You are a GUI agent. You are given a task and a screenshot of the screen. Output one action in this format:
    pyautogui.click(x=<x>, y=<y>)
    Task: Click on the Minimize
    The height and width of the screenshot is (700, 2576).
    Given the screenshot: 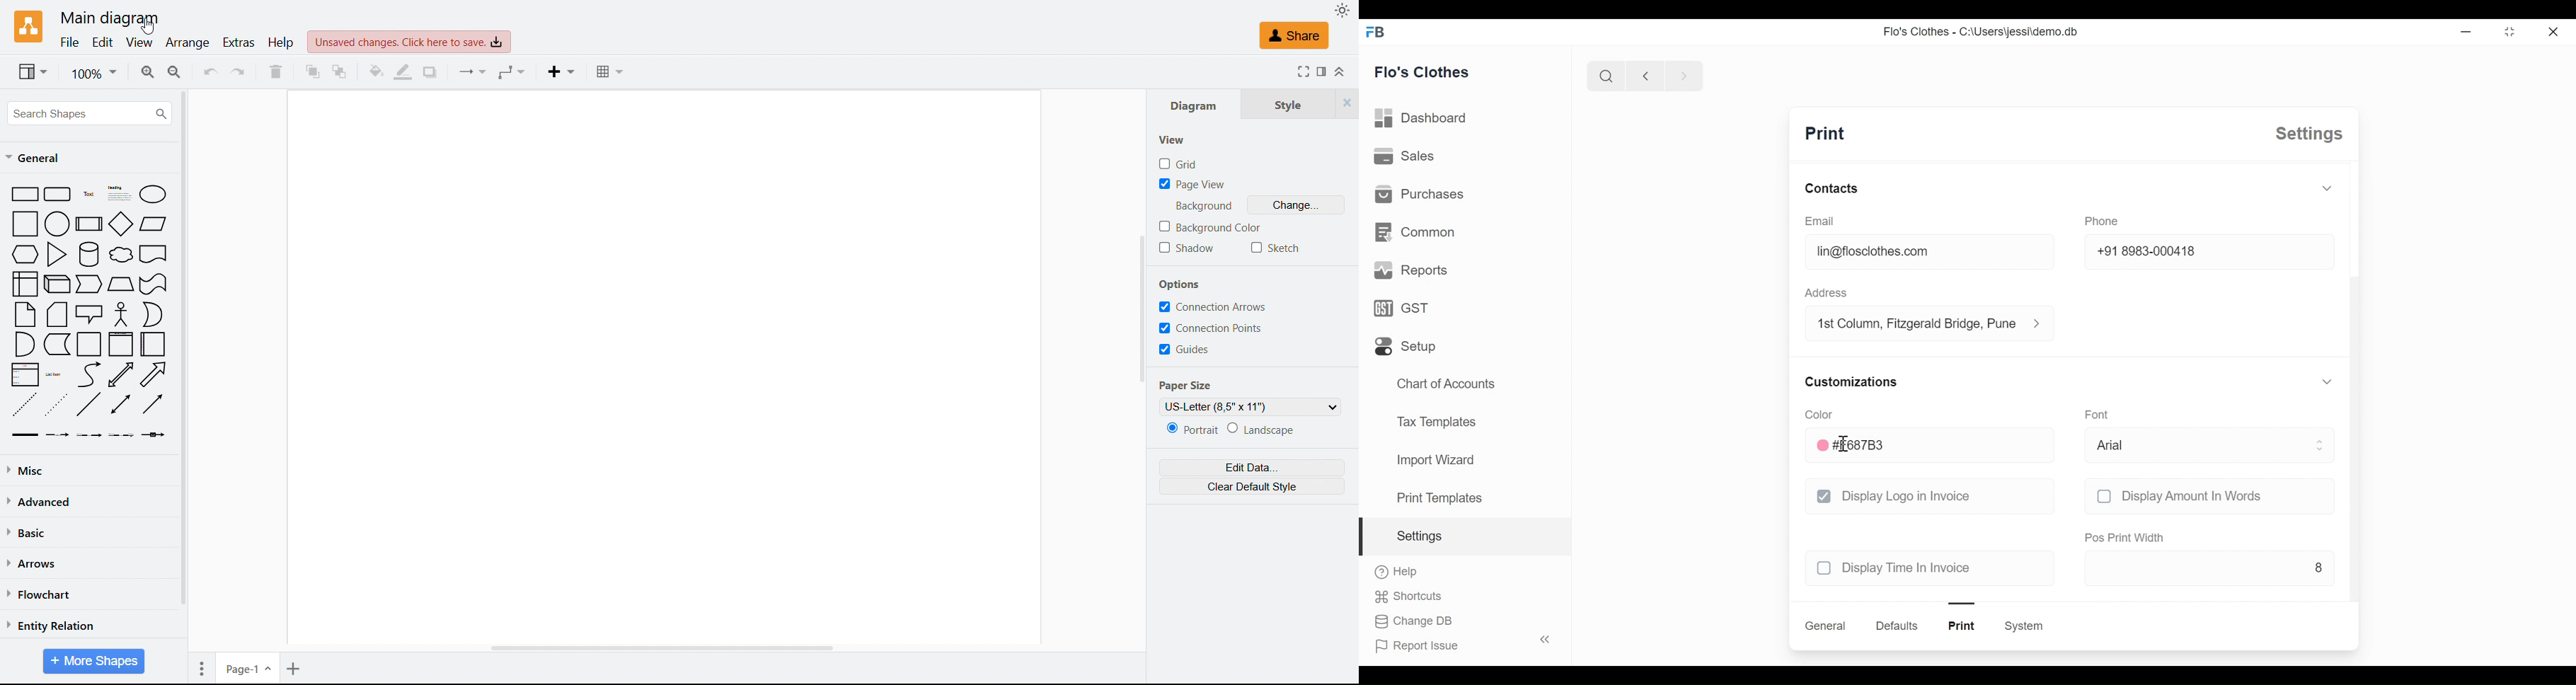 What is the action you would take?
    pyautogui.click(x=2464, y=31)
    